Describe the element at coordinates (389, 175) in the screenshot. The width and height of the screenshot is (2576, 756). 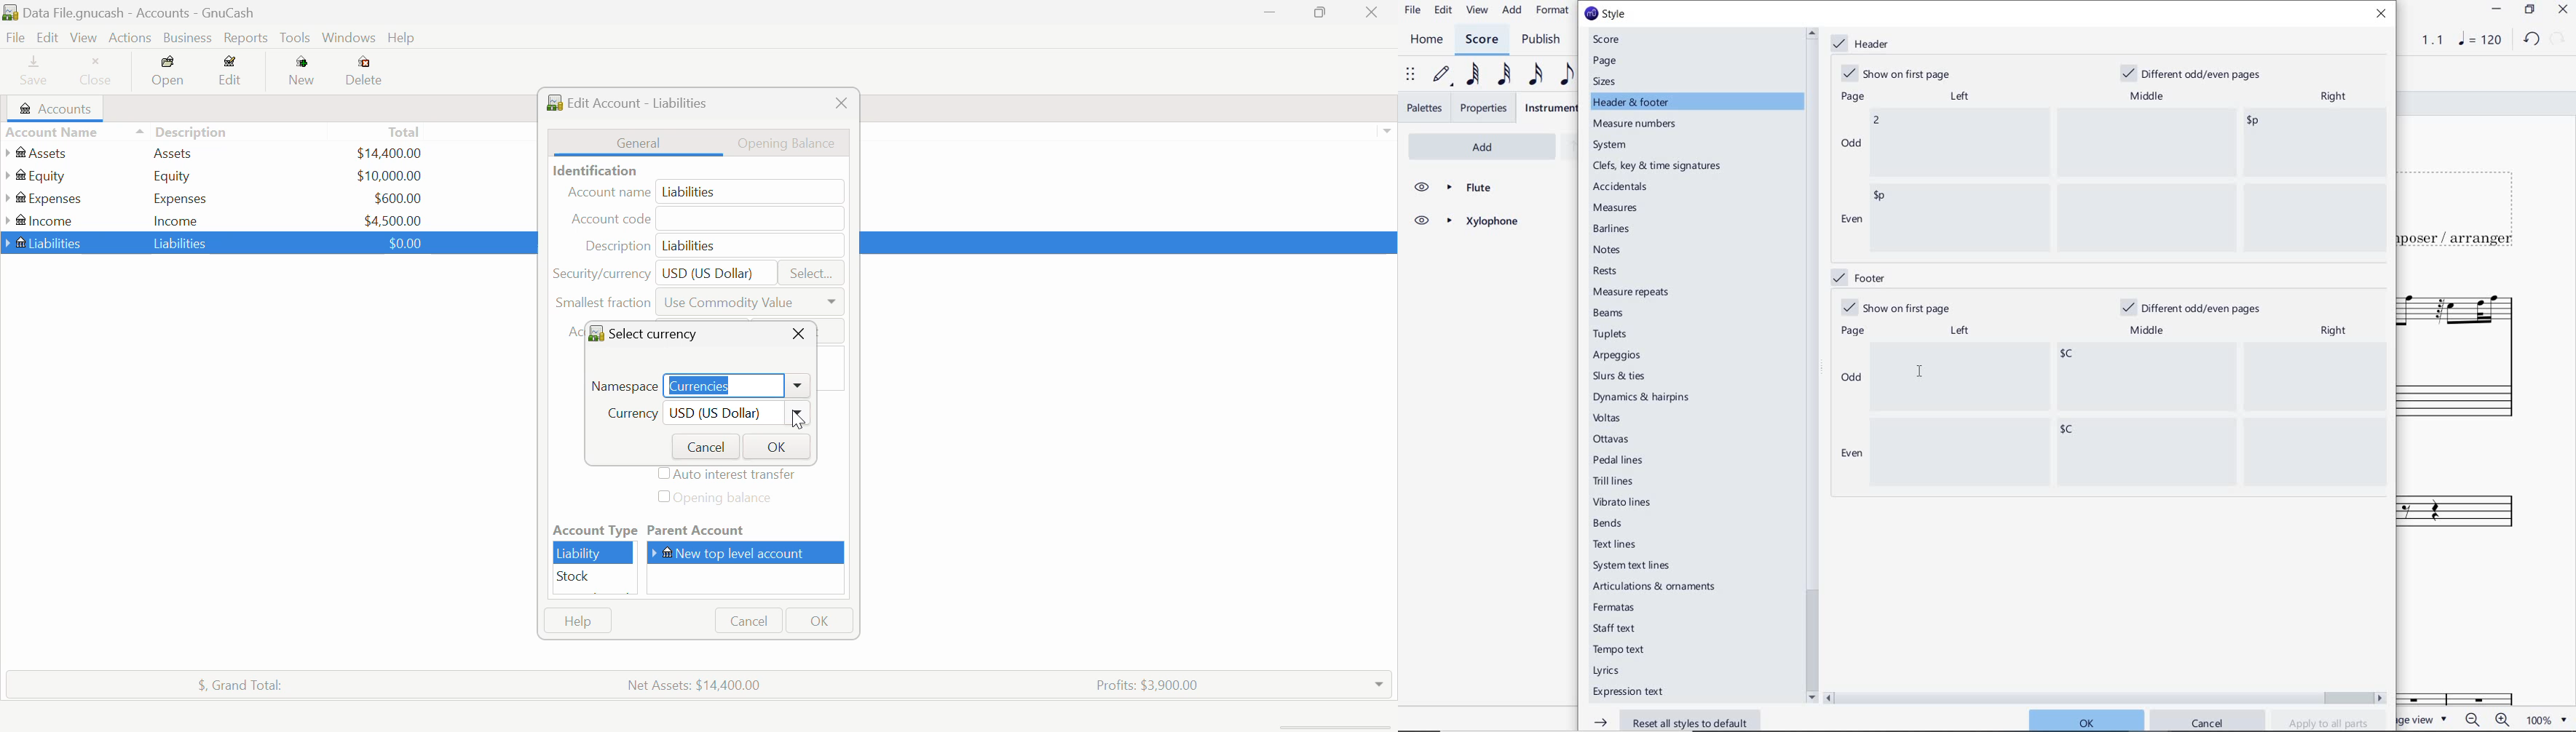
I see `USD` at that location.